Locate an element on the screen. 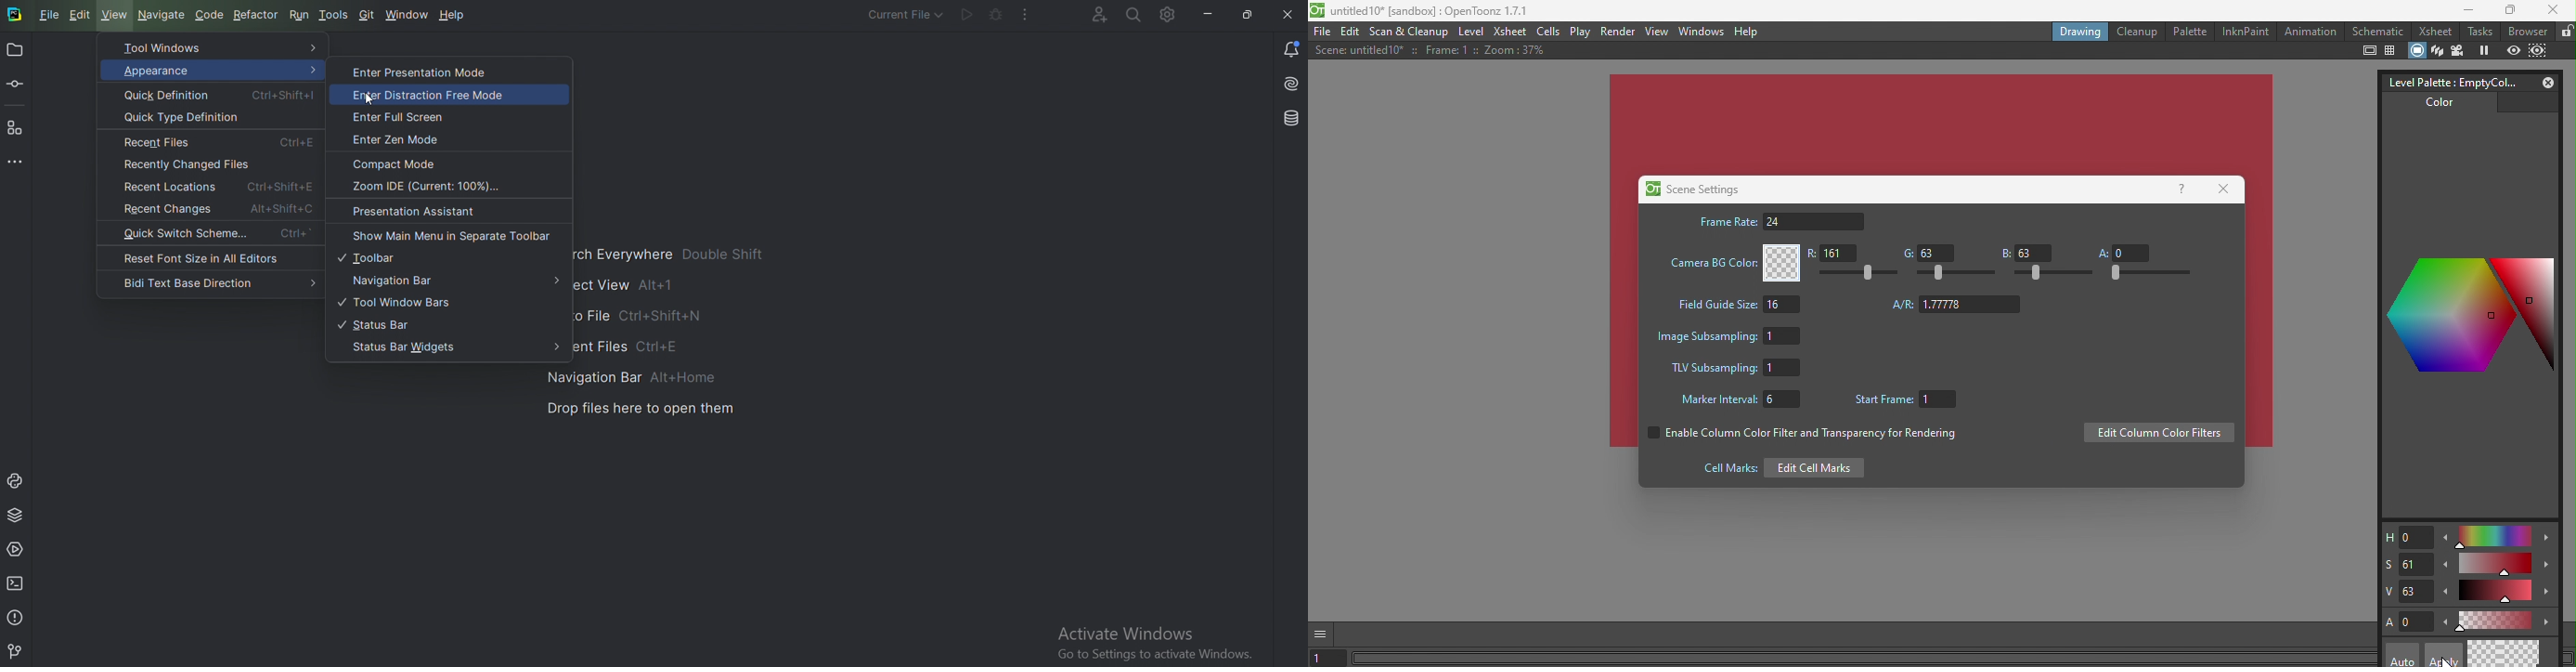  Scene settings is located at coordinates (1692, 189).